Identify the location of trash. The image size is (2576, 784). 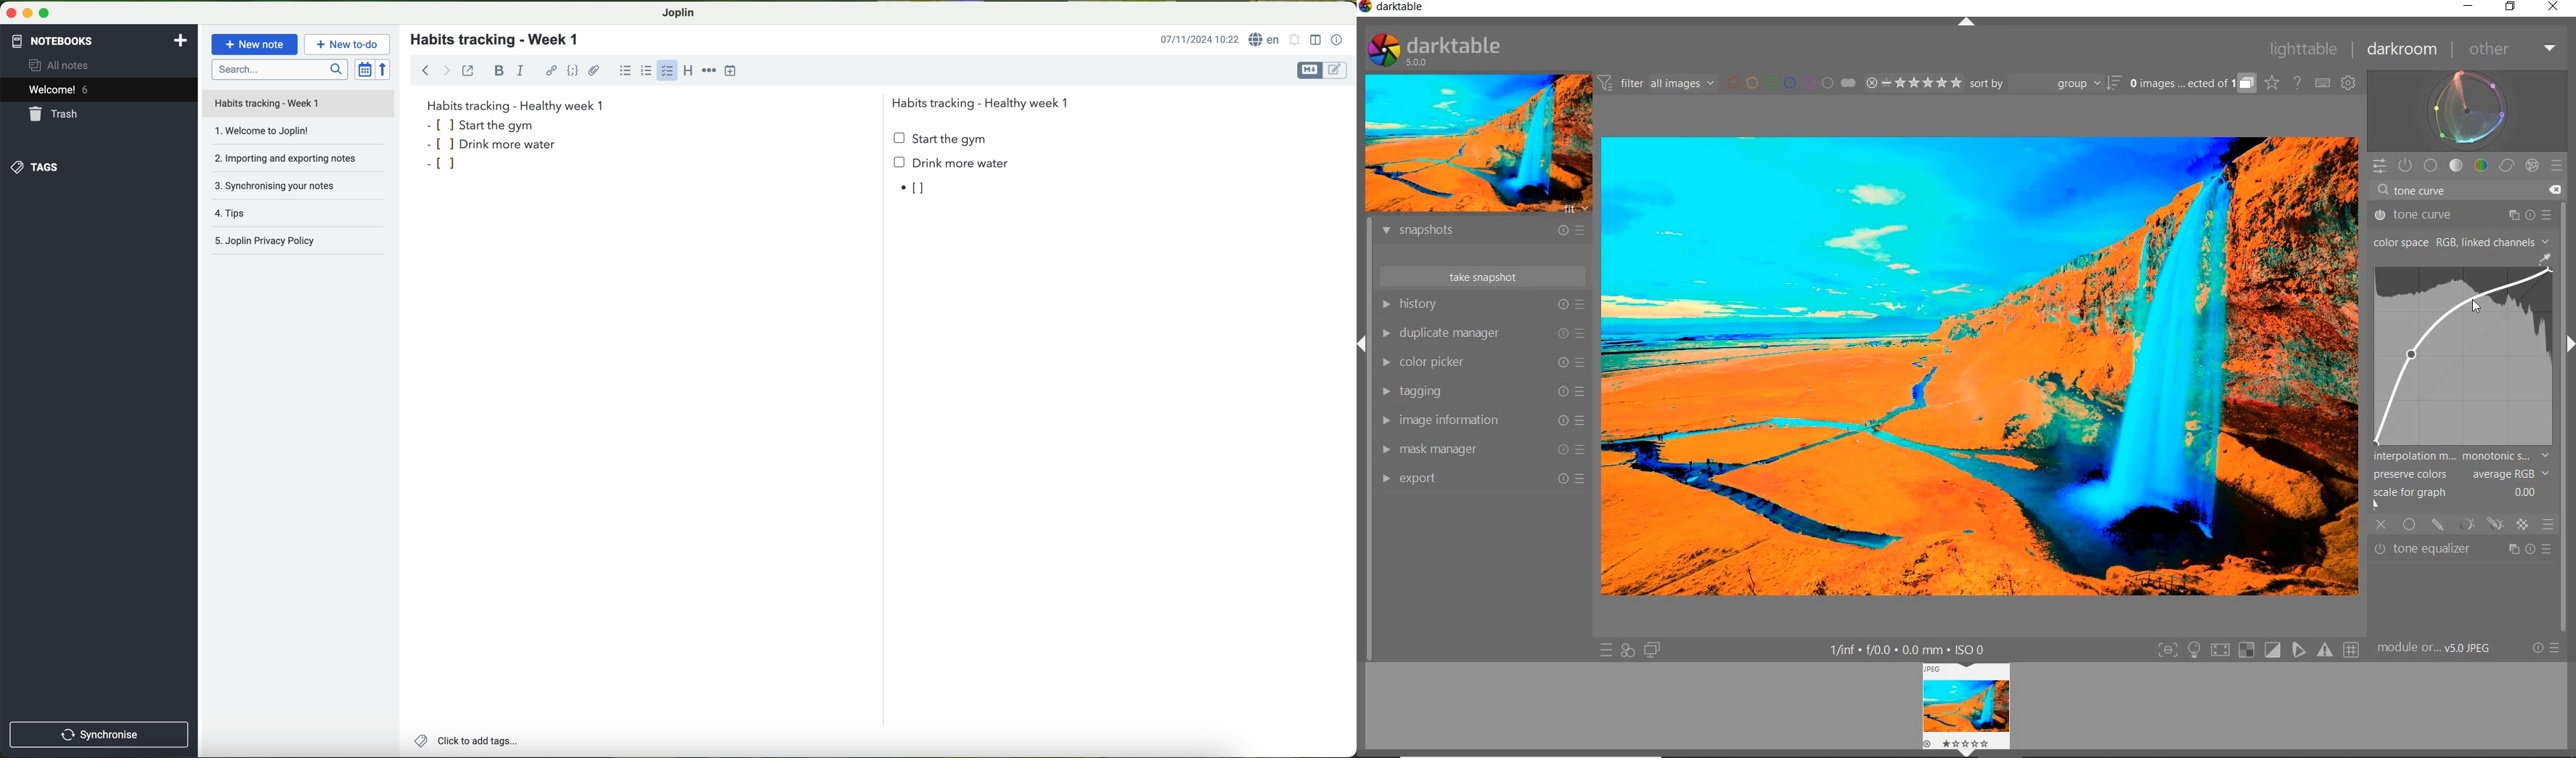
(55, 114).